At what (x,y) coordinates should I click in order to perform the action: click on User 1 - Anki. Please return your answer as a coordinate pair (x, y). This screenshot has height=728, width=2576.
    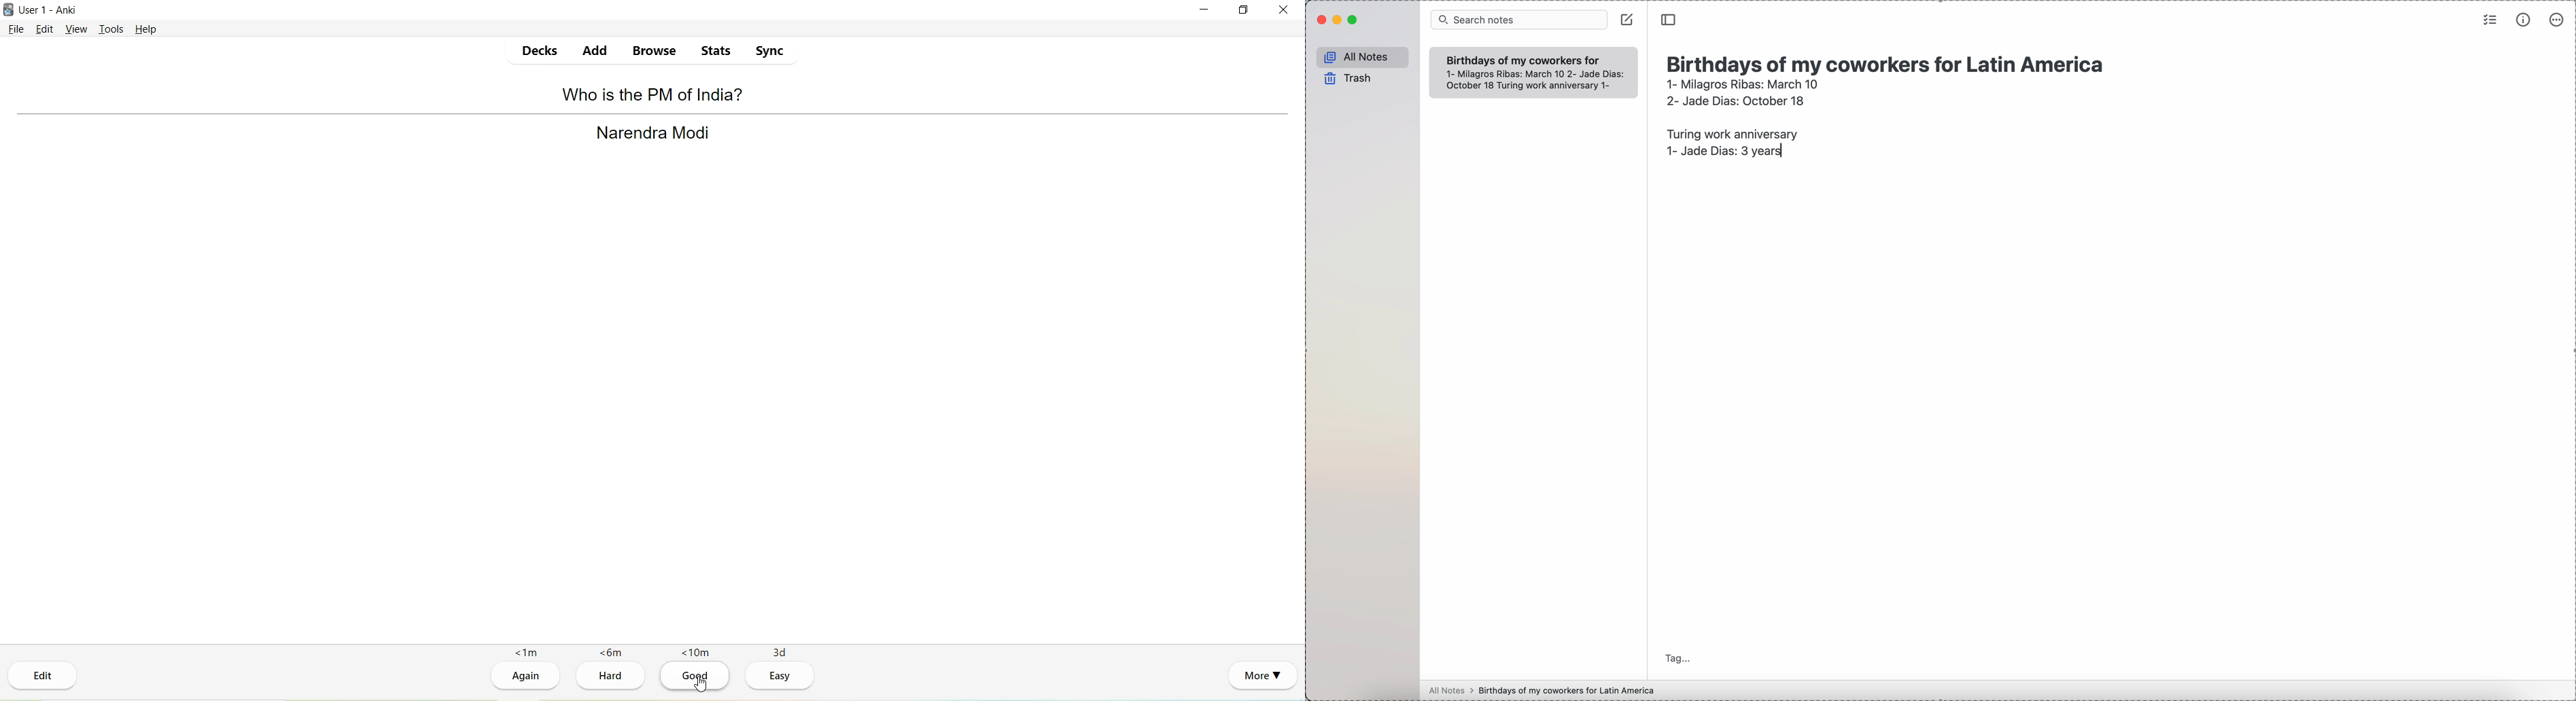
    Looking at the image, I should click on (48, 10).